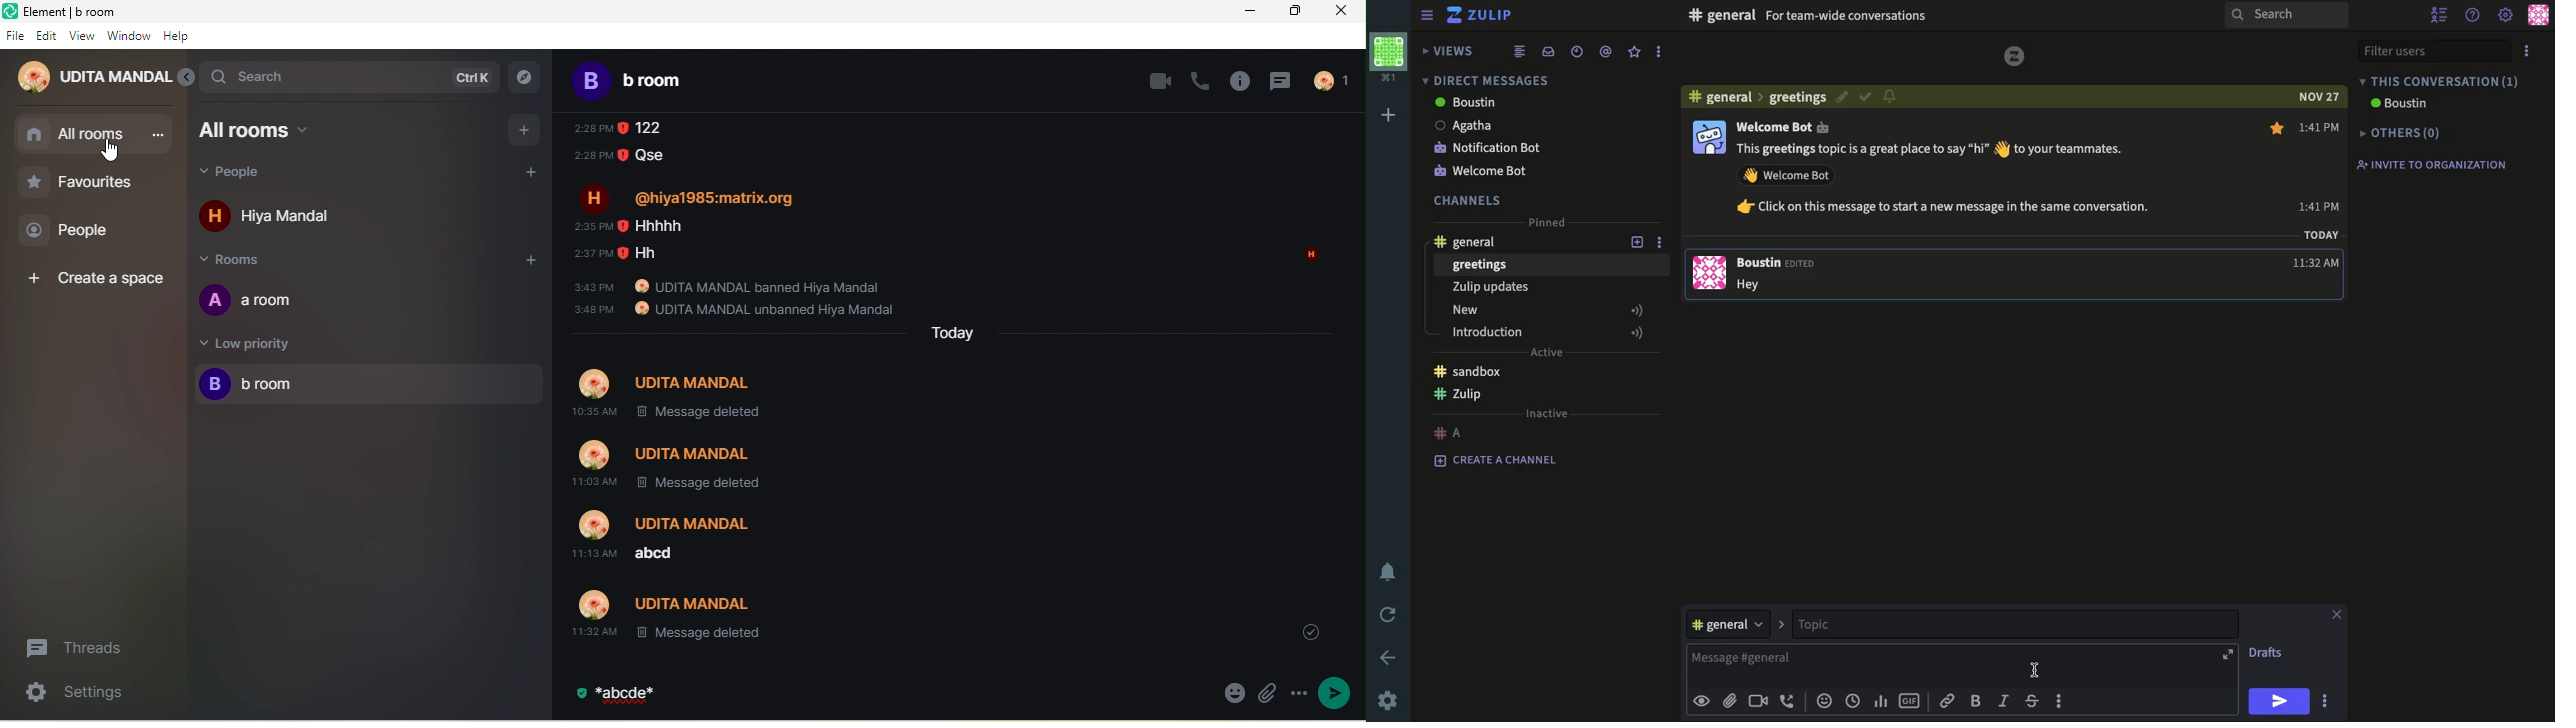  What do you see at coordinates (2529, 50) in the screenshot?
I see `options` at bounding box center [2529, 50].